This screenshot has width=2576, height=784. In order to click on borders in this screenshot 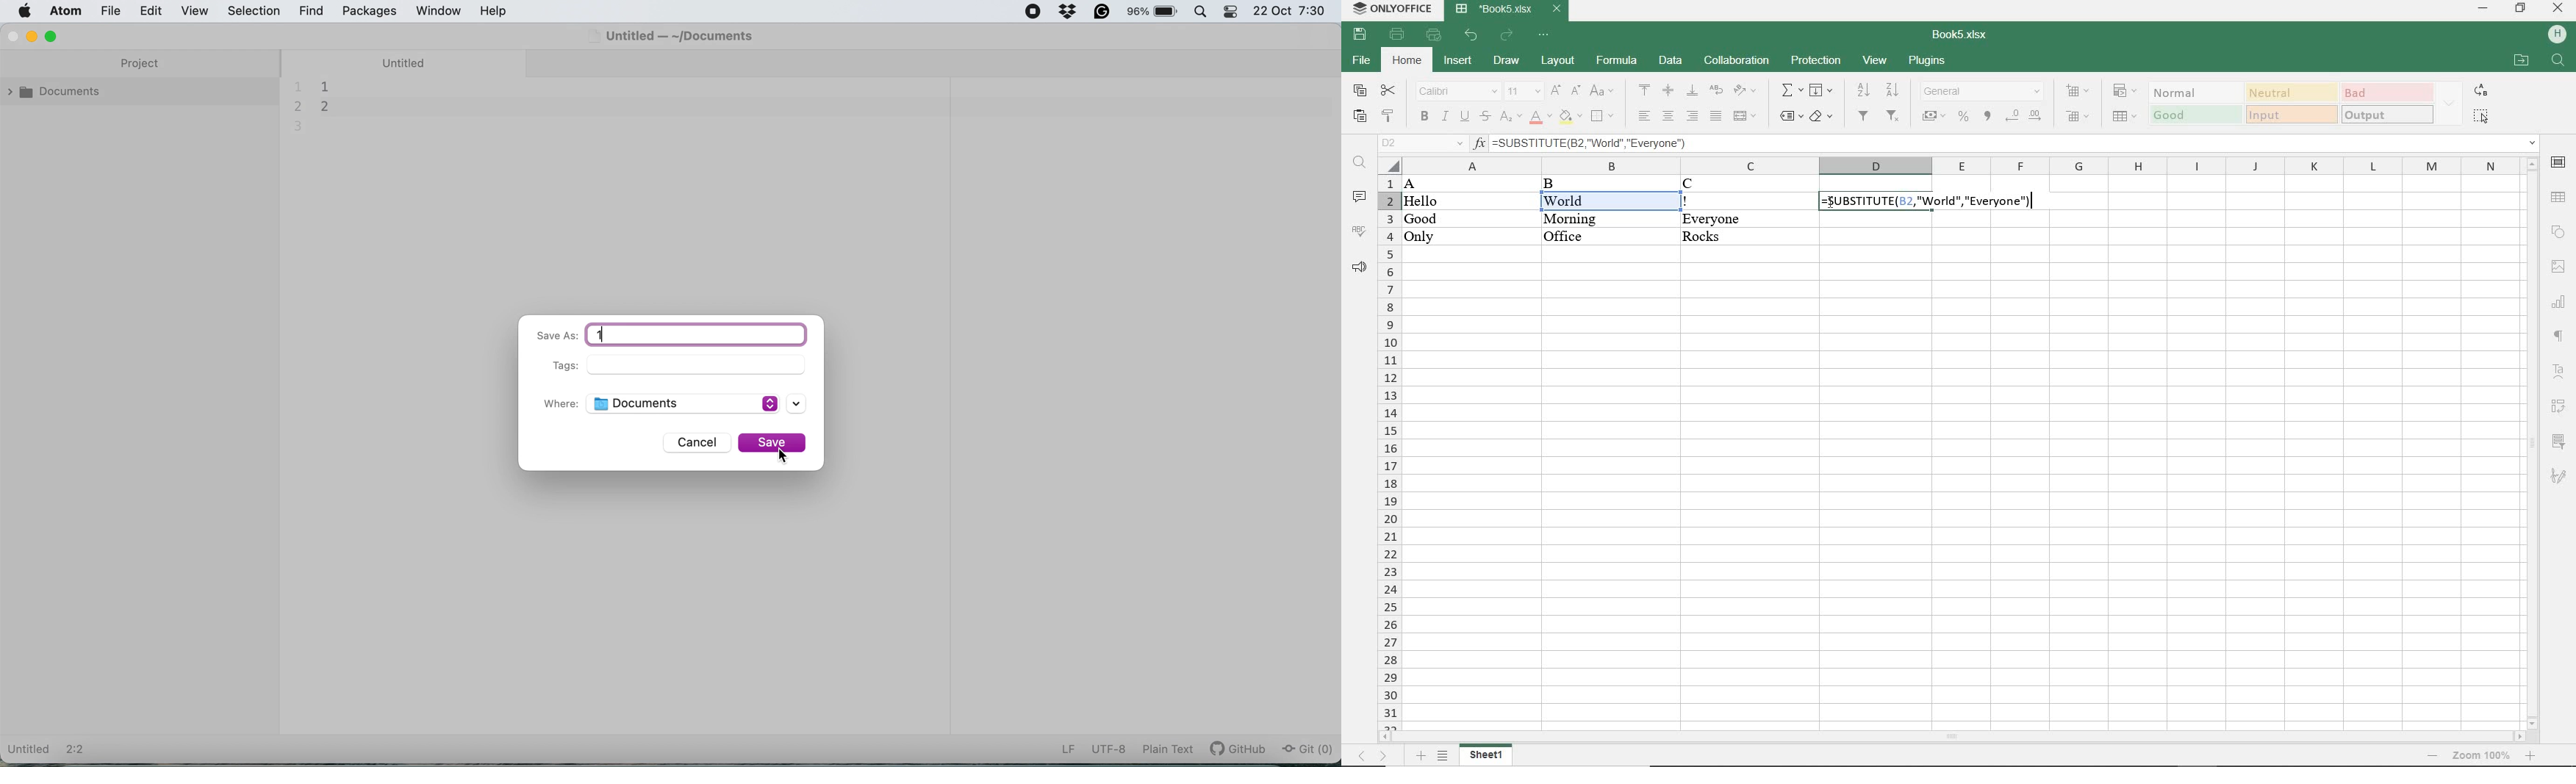, I will do `click(1604, 117)`.